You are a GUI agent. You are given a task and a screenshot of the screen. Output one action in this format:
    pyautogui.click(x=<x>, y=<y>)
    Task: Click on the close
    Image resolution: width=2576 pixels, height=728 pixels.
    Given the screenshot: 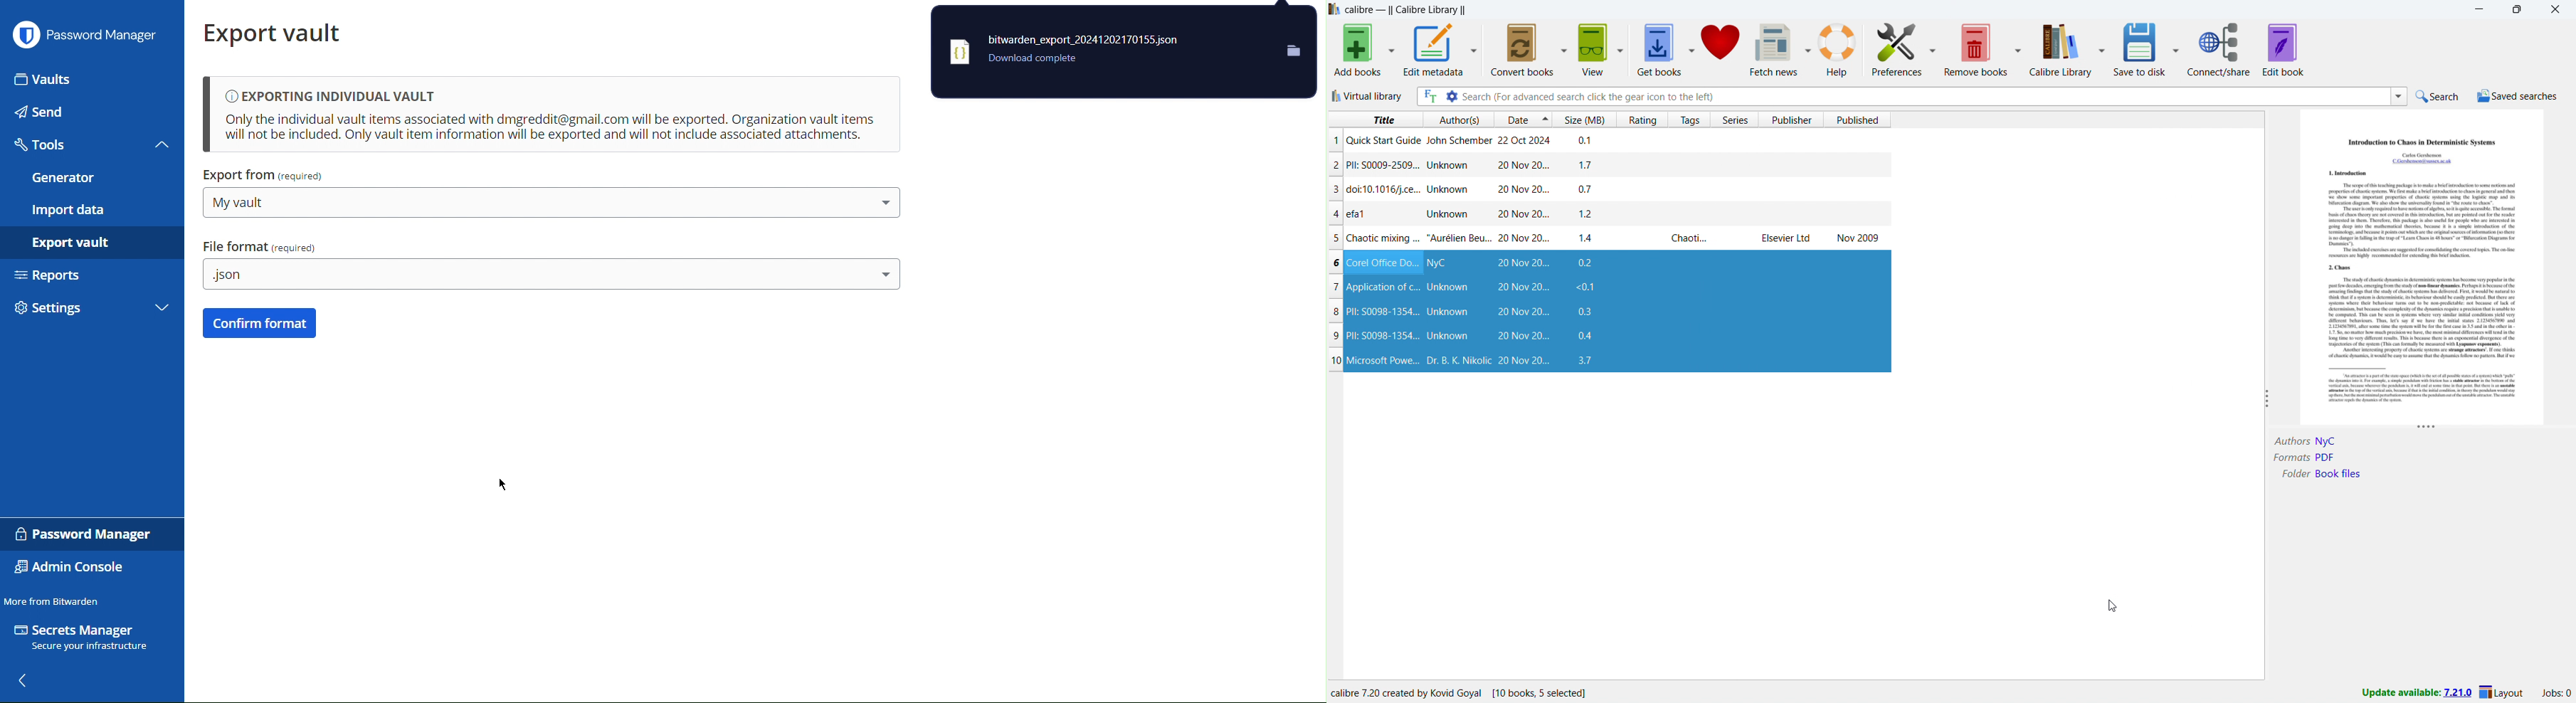 What is the action you would take?
    pyautogui.click(x=2554, y=9)
    